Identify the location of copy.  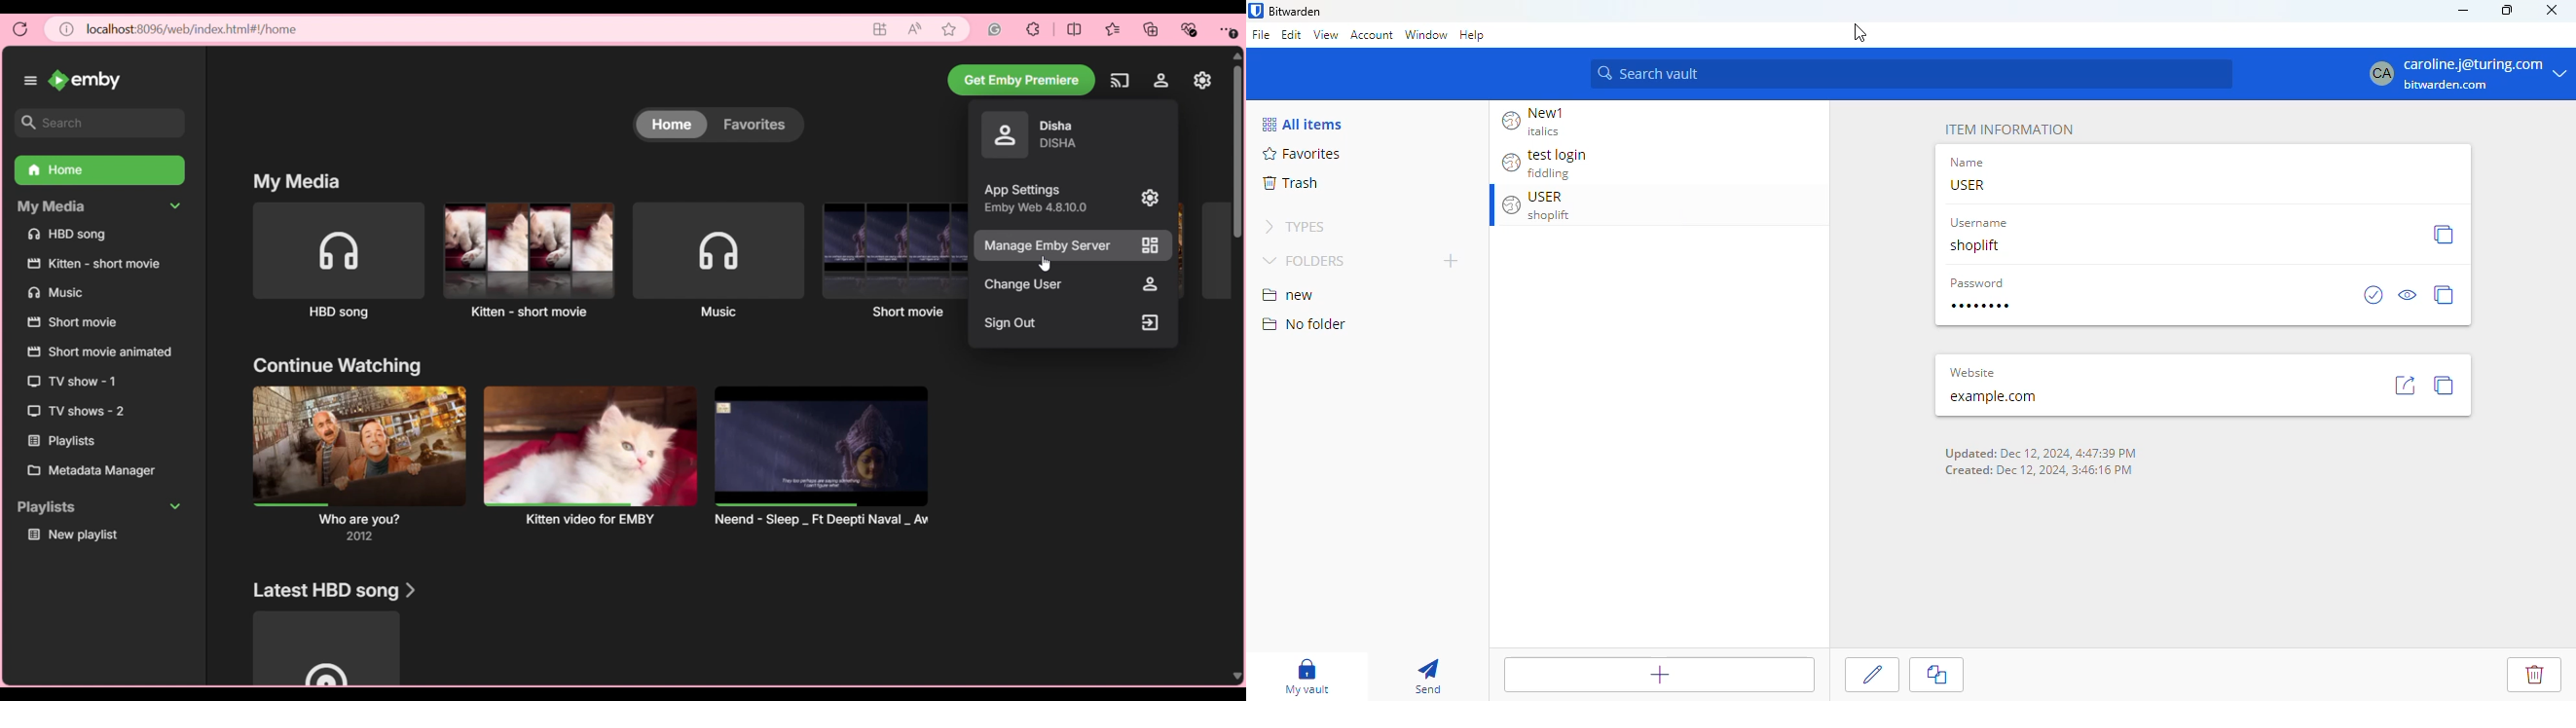
(2446, 386).